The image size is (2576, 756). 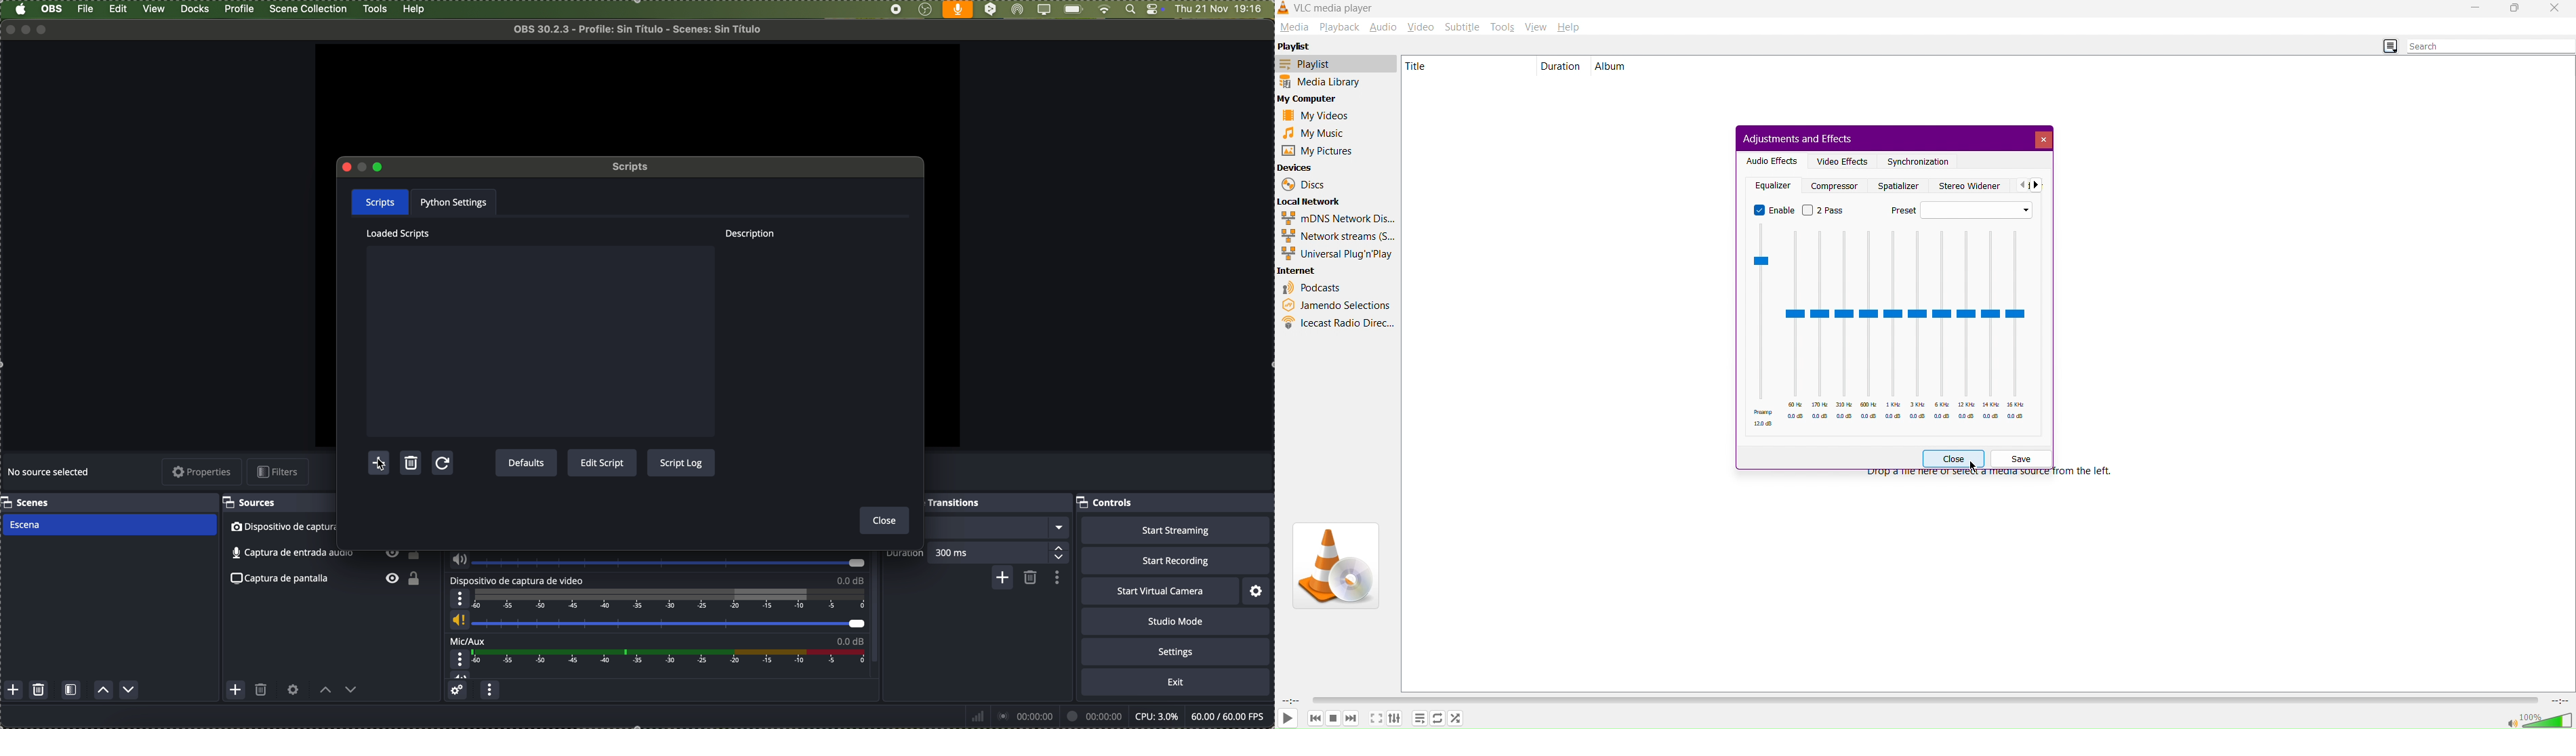 What do you see at coordinates (398, 233) in the screenshot?
I see `loaded scripts` at bounding box center [398, 233].